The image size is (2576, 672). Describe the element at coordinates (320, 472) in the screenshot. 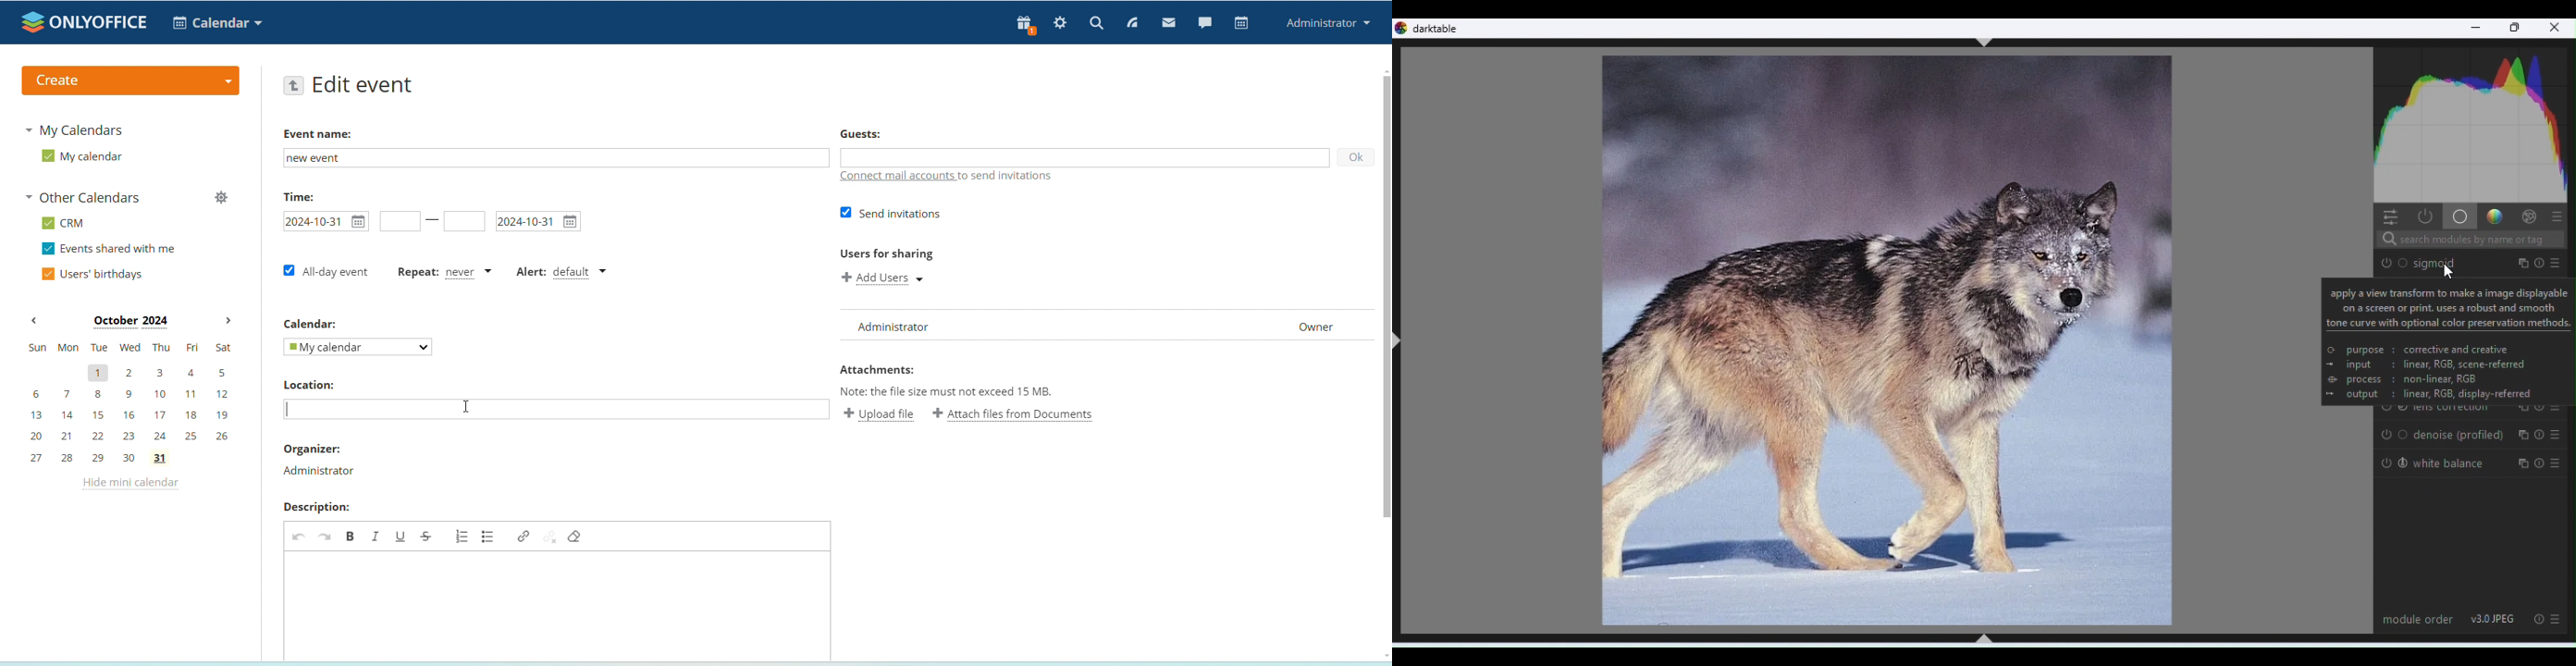

I see `organizer` at that location.